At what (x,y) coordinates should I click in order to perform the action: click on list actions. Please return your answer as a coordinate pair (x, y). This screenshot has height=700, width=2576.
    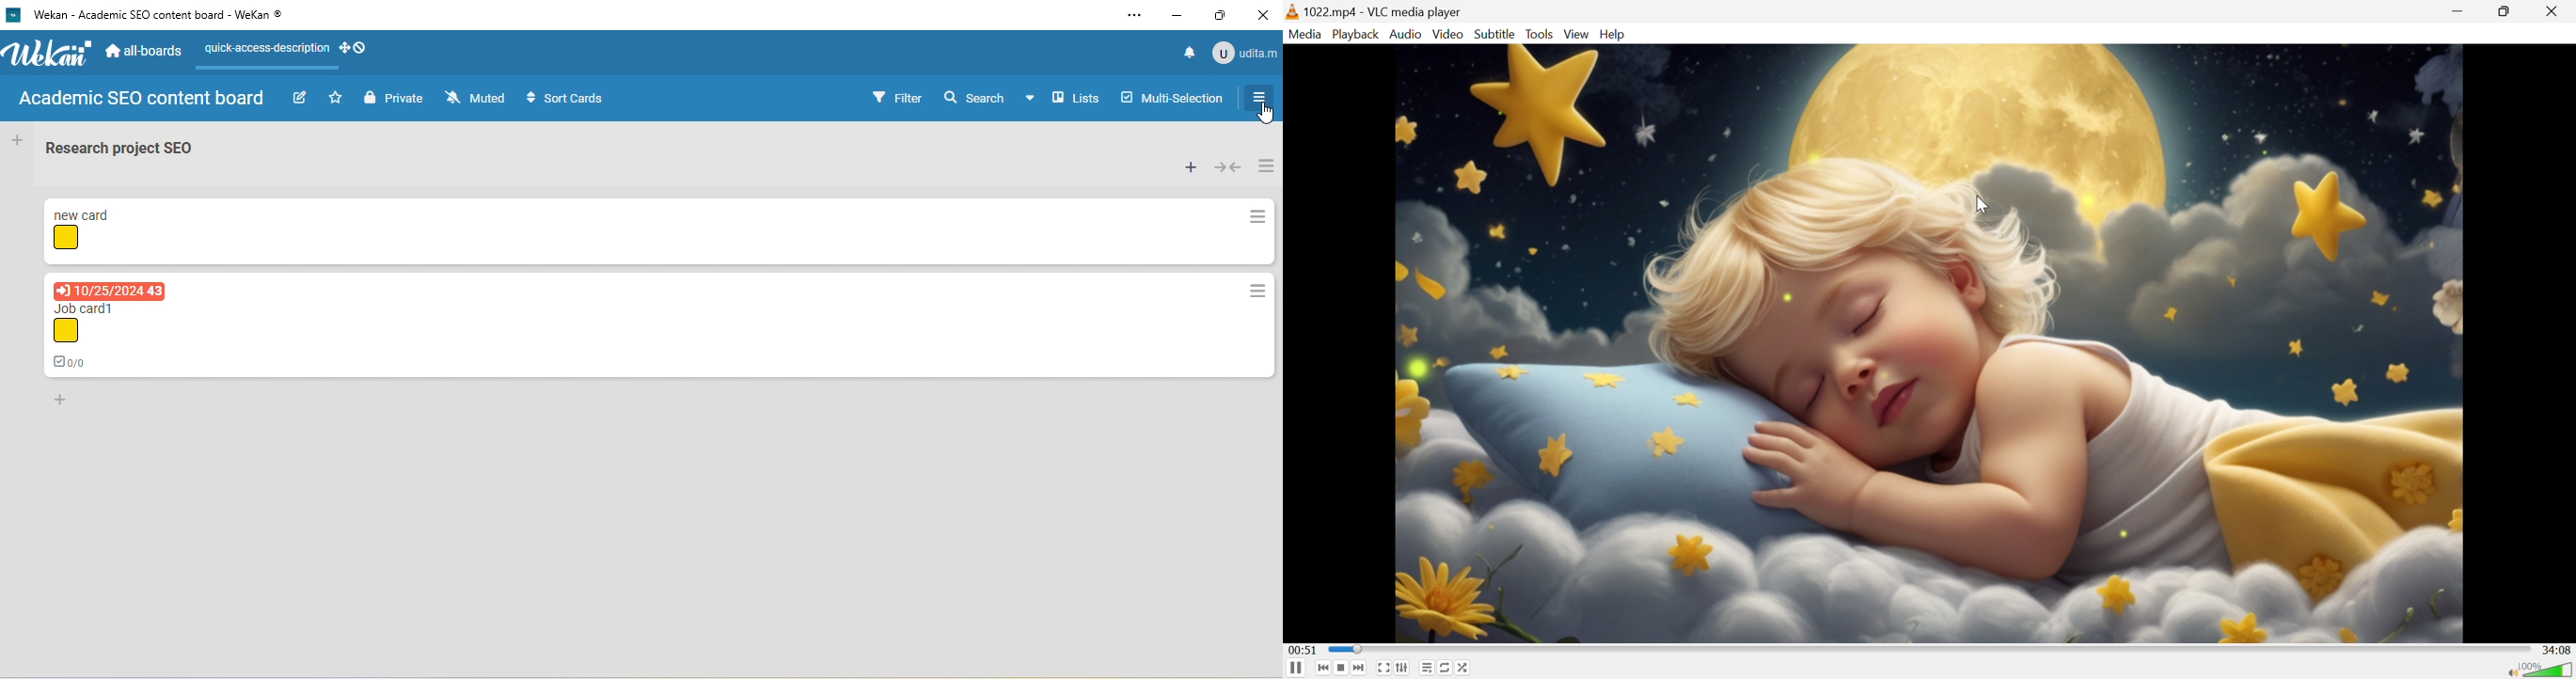
    Looking at the image, I should click on (1268, 165).